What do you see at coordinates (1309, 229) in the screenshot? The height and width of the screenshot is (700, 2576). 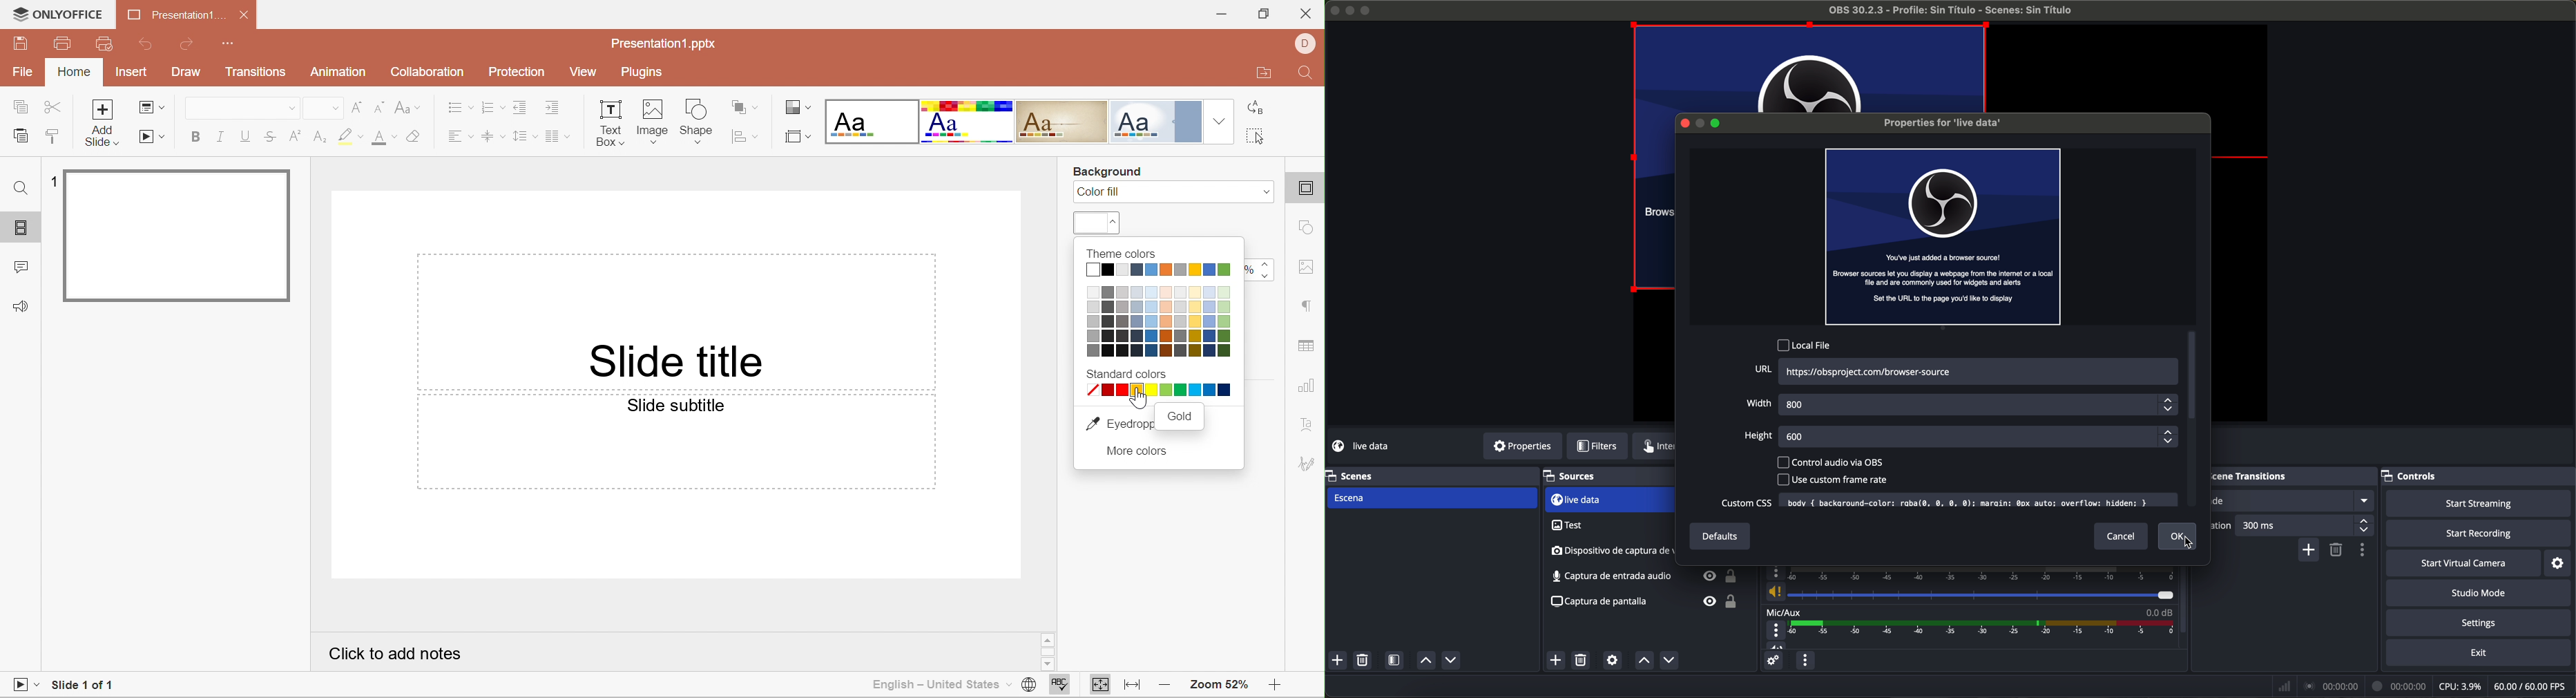 I see `shape settings` at bounding box center [1309, 229].